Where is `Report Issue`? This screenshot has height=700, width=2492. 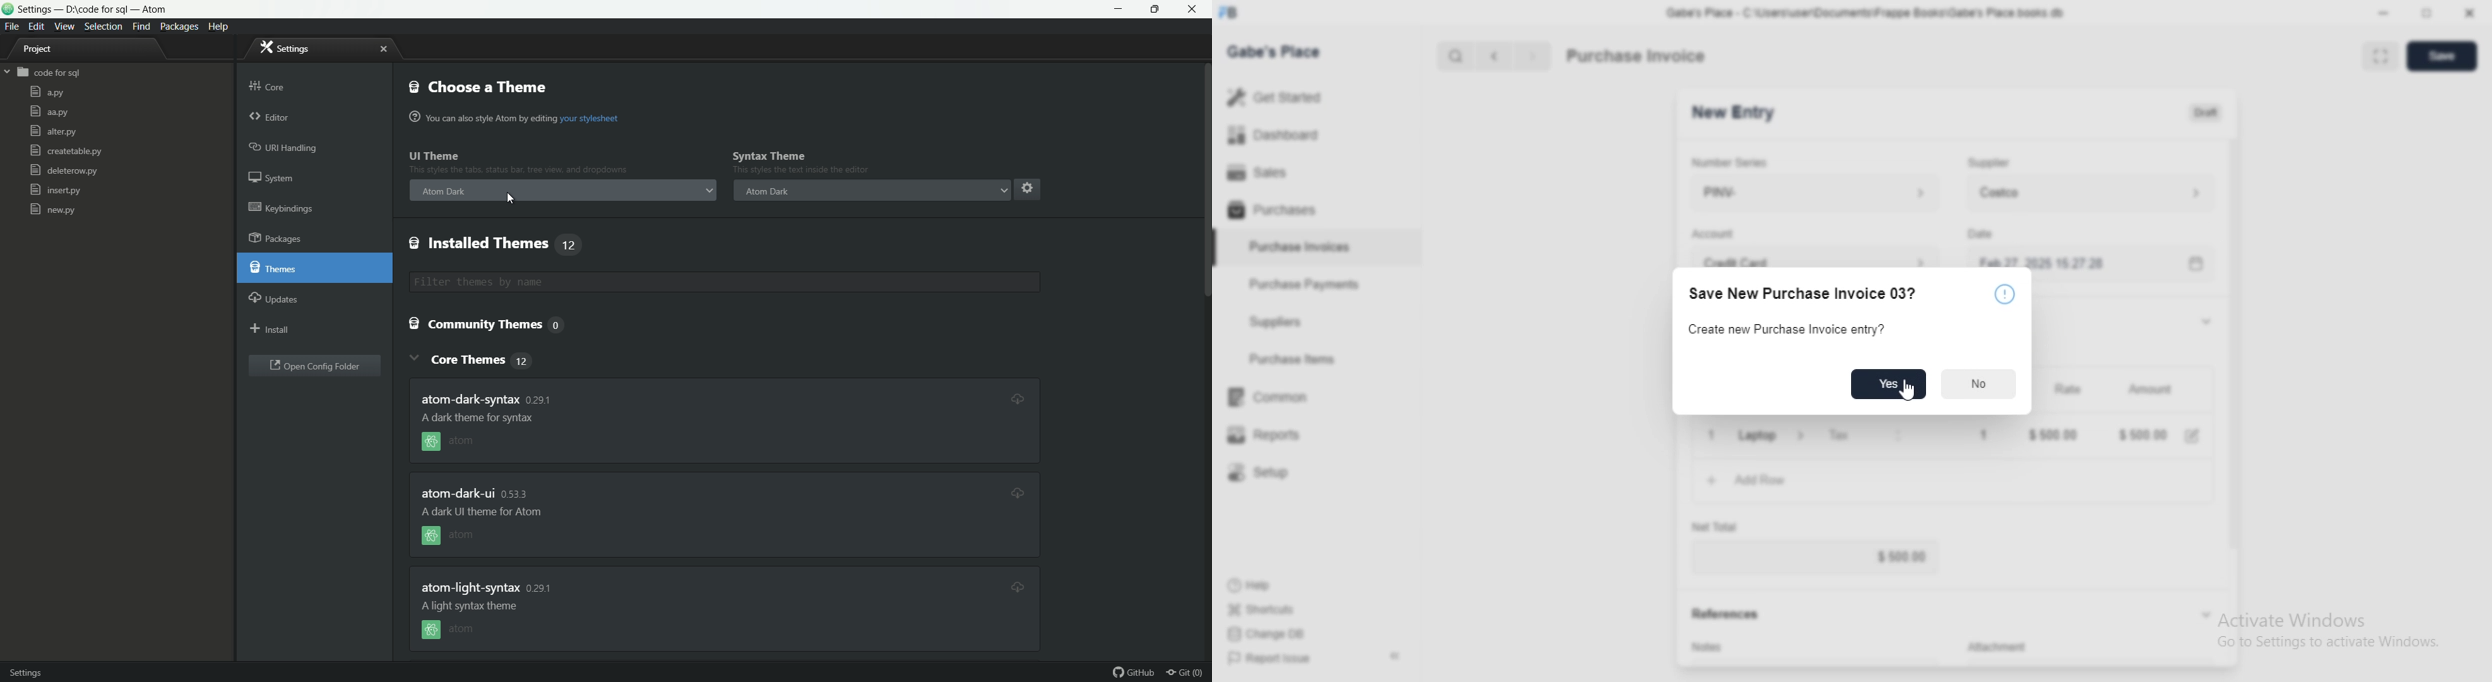 Report Issue is located at coordinates (1270, 658).